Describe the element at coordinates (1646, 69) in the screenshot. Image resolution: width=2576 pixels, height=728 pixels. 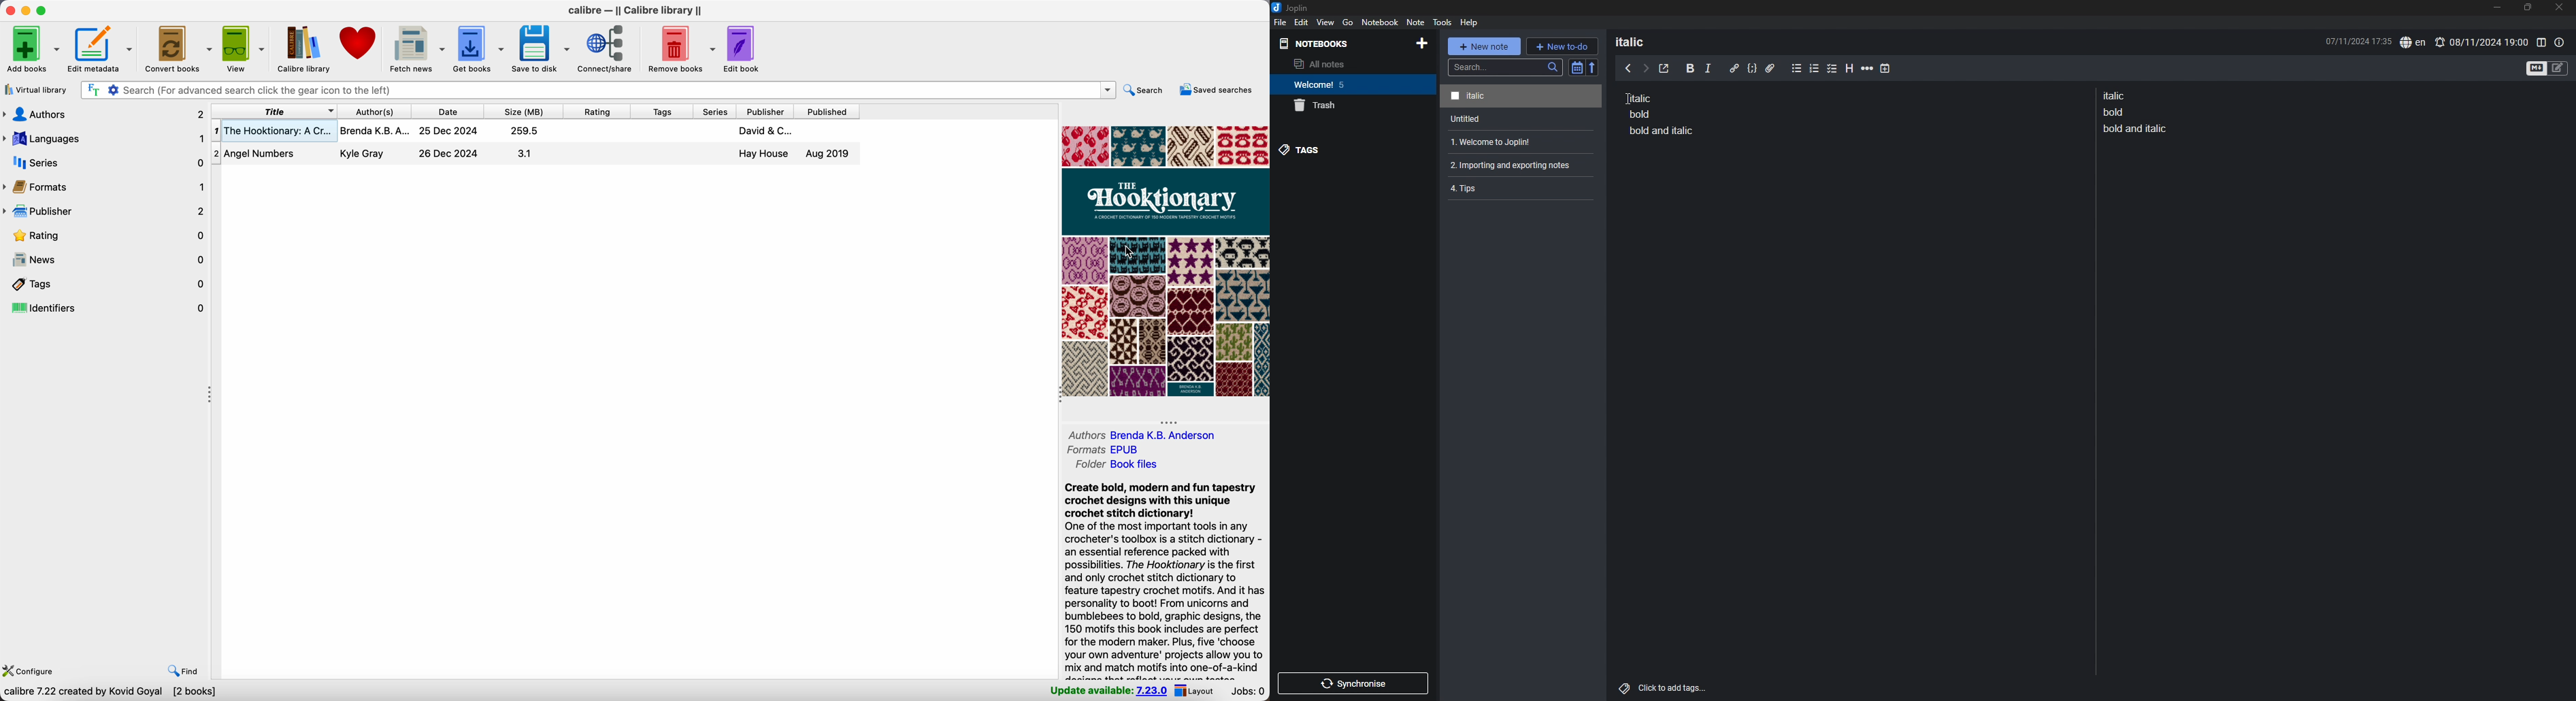
I see `next` at that location.